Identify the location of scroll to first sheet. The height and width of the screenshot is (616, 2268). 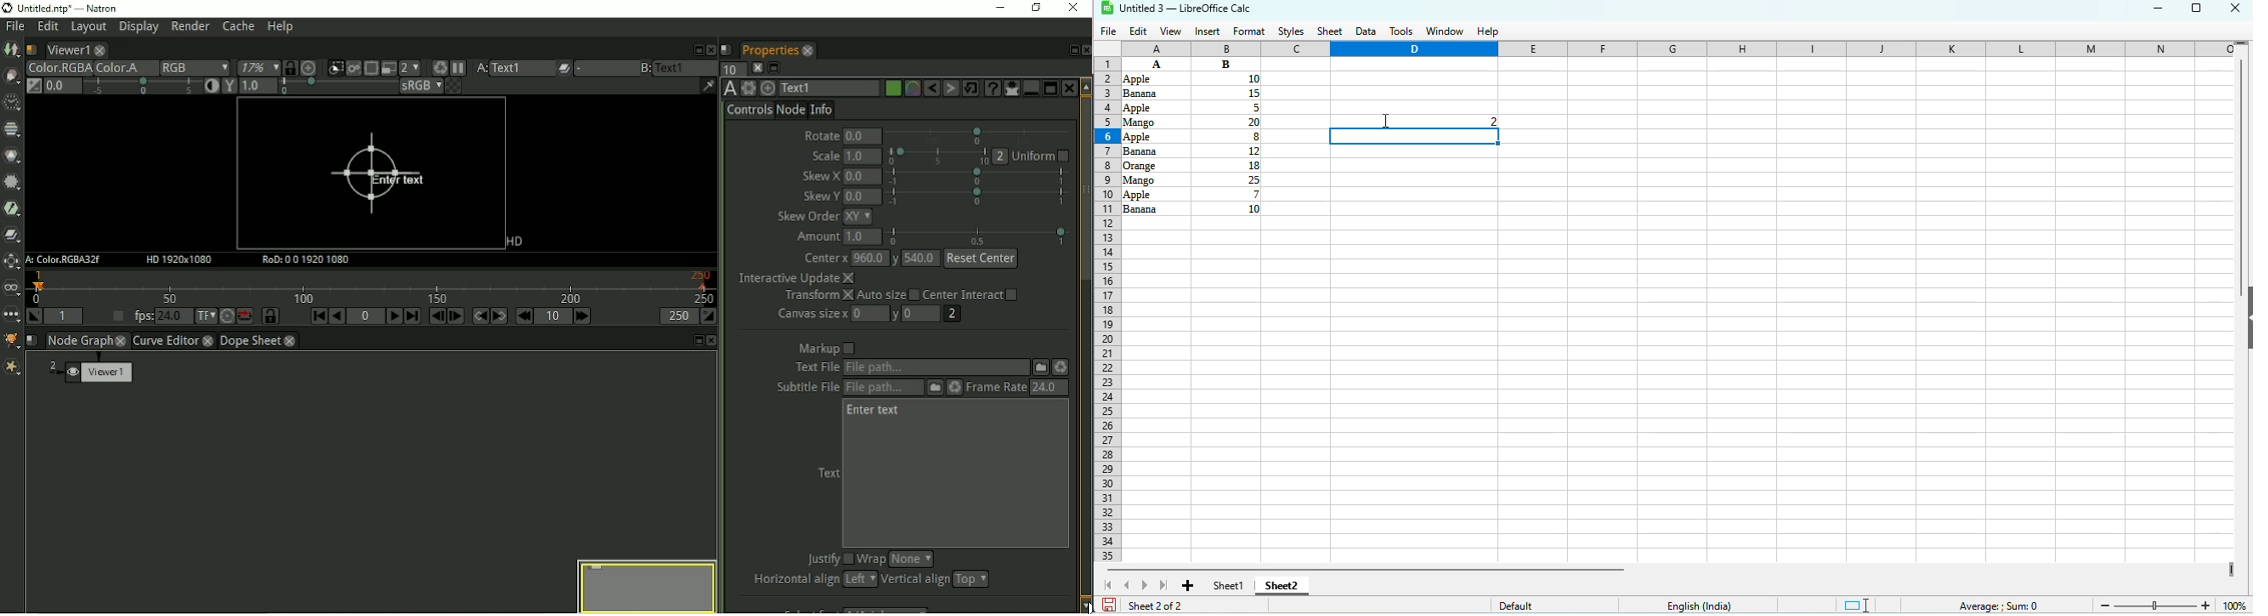
(1107, 584).